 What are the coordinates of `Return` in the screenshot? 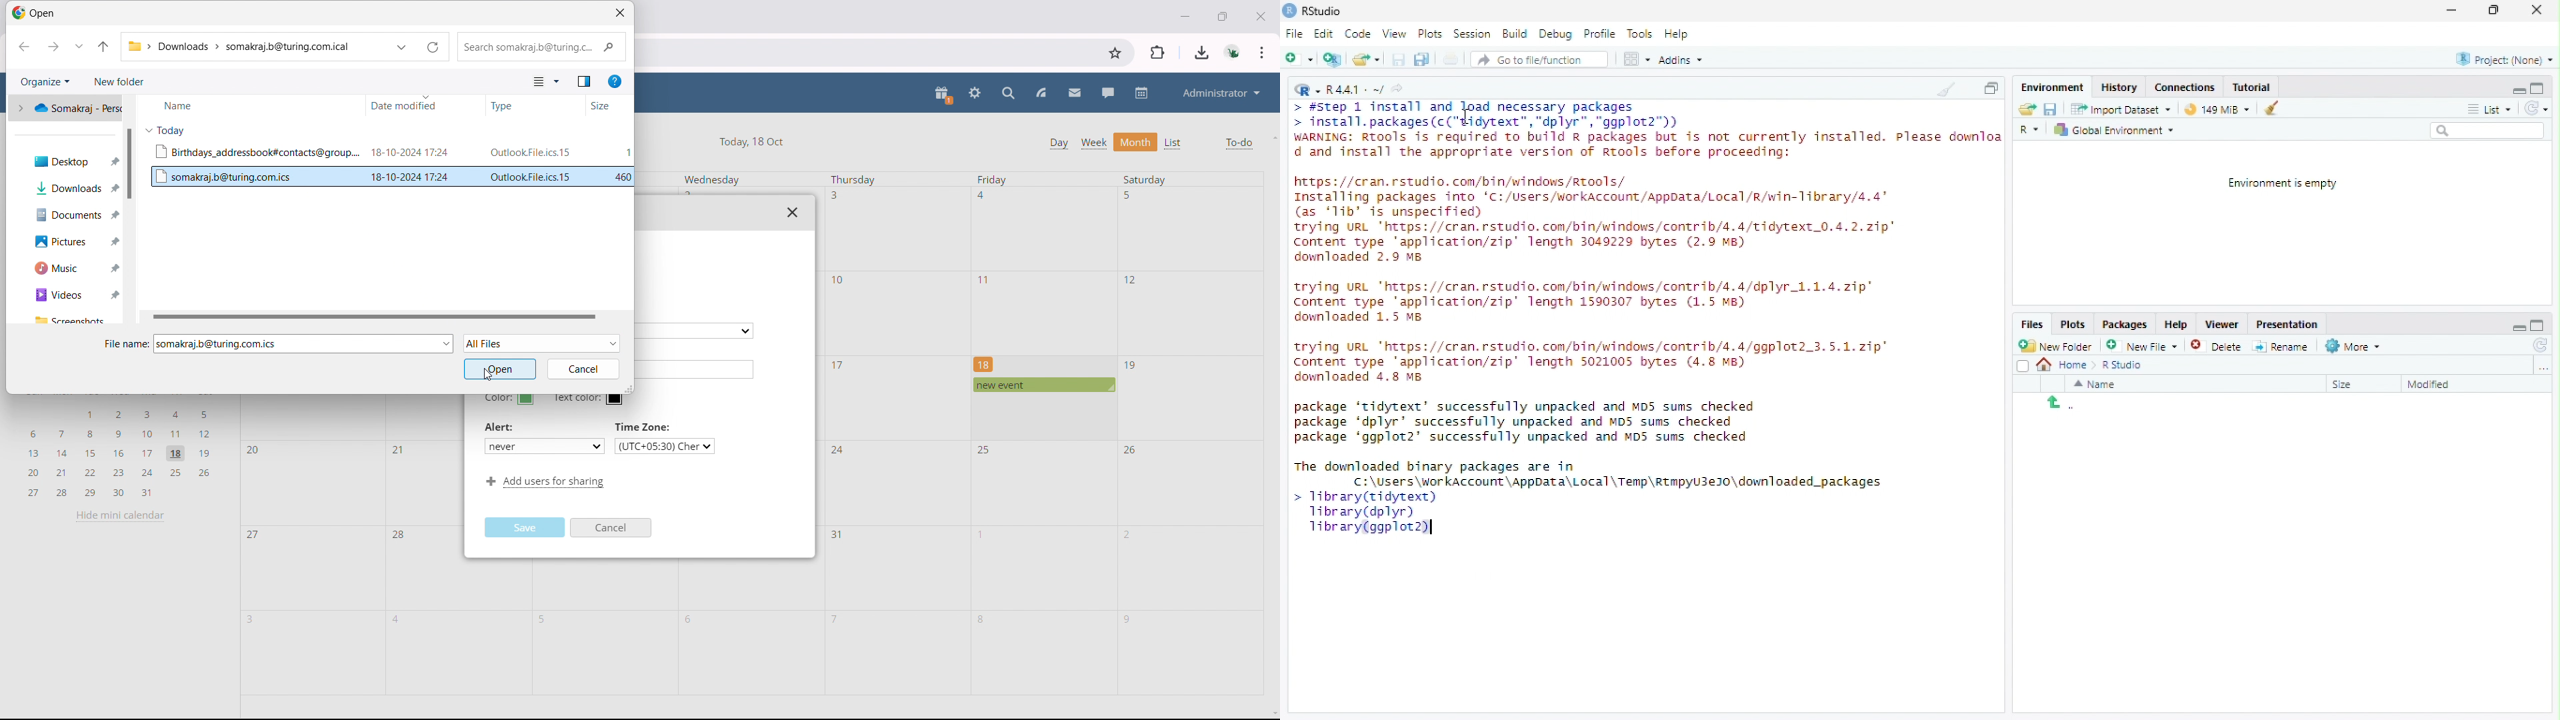 It's located at (2061, 404).